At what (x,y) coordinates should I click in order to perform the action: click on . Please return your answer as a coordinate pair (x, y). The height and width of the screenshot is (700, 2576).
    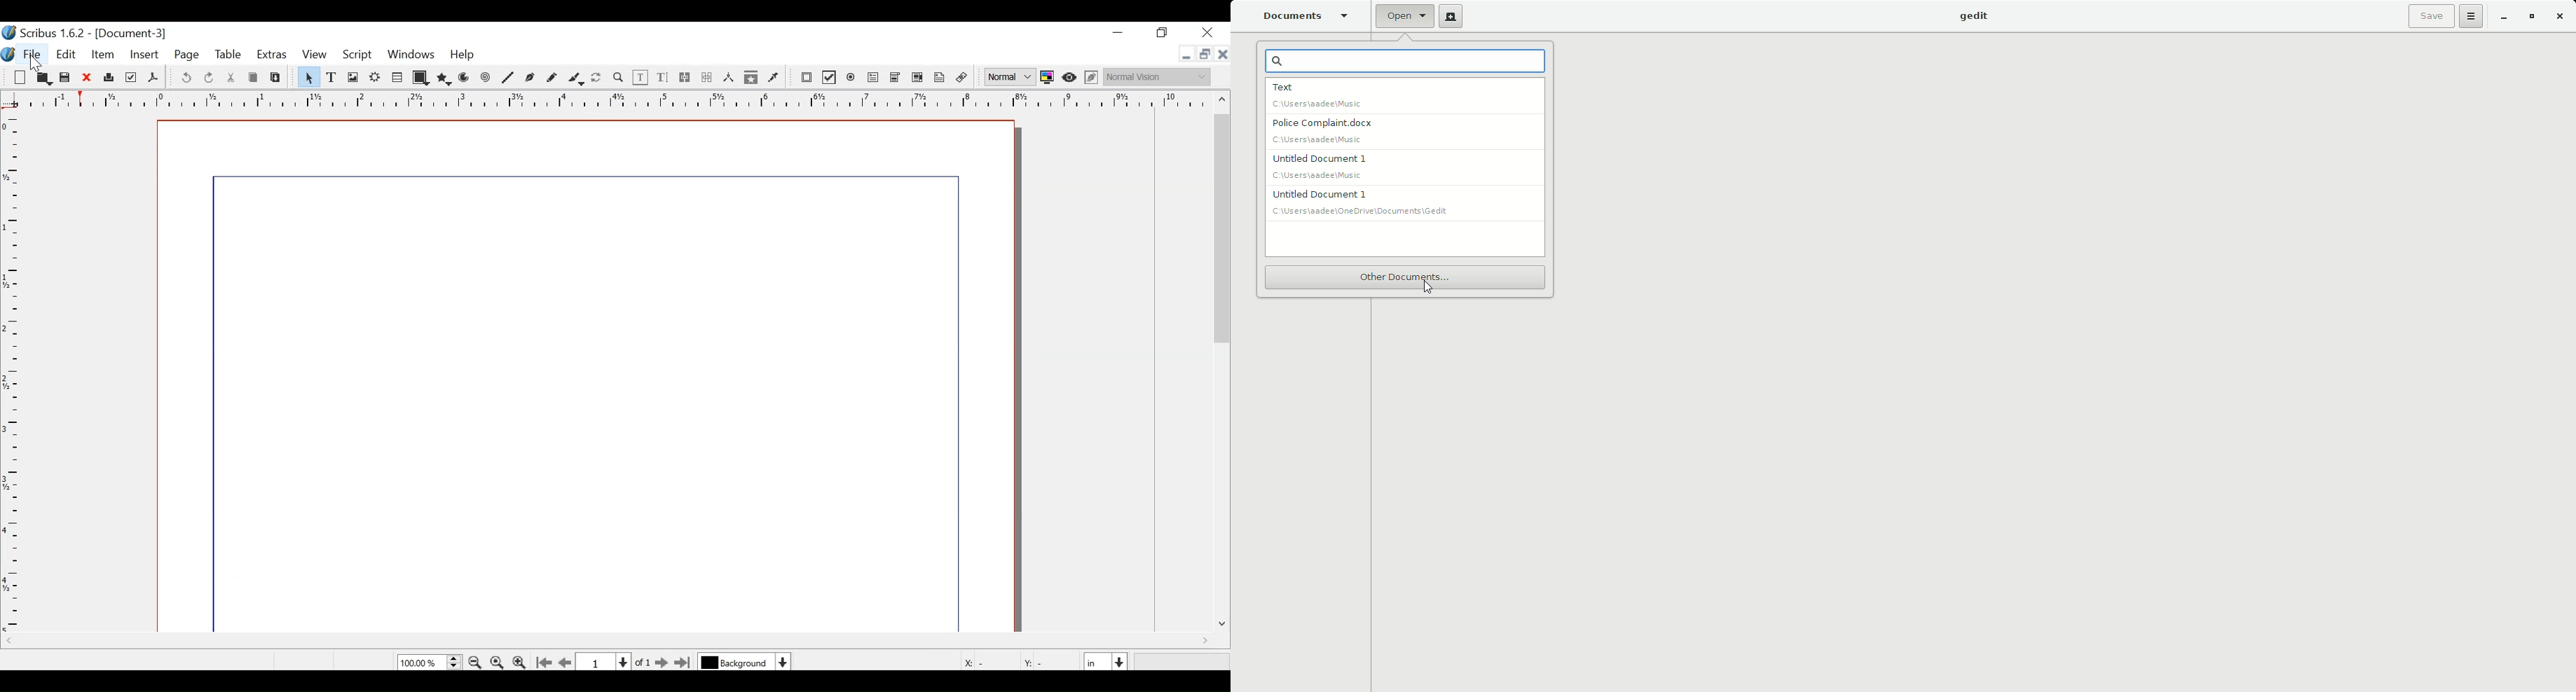
    Looking at the image, I should click on (1120, 660).